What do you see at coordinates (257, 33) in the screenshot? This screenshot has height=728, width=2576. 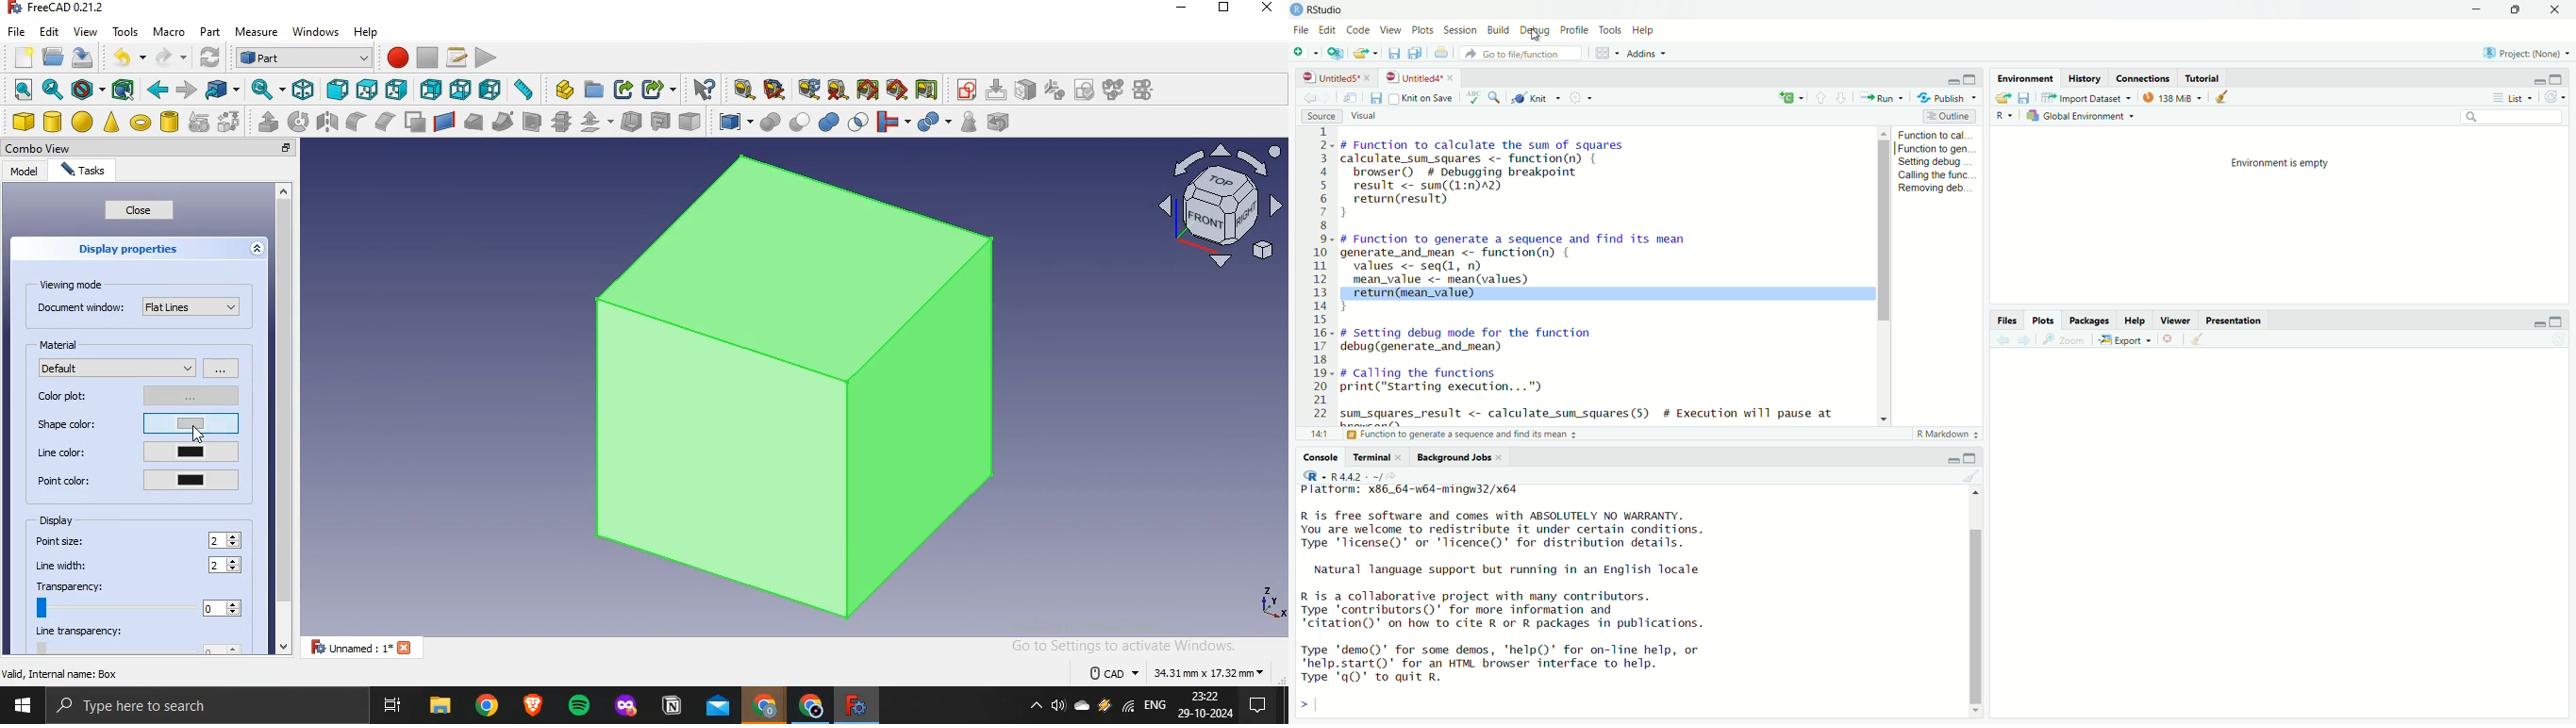 I see `measure` at bounding box center [257, 33].